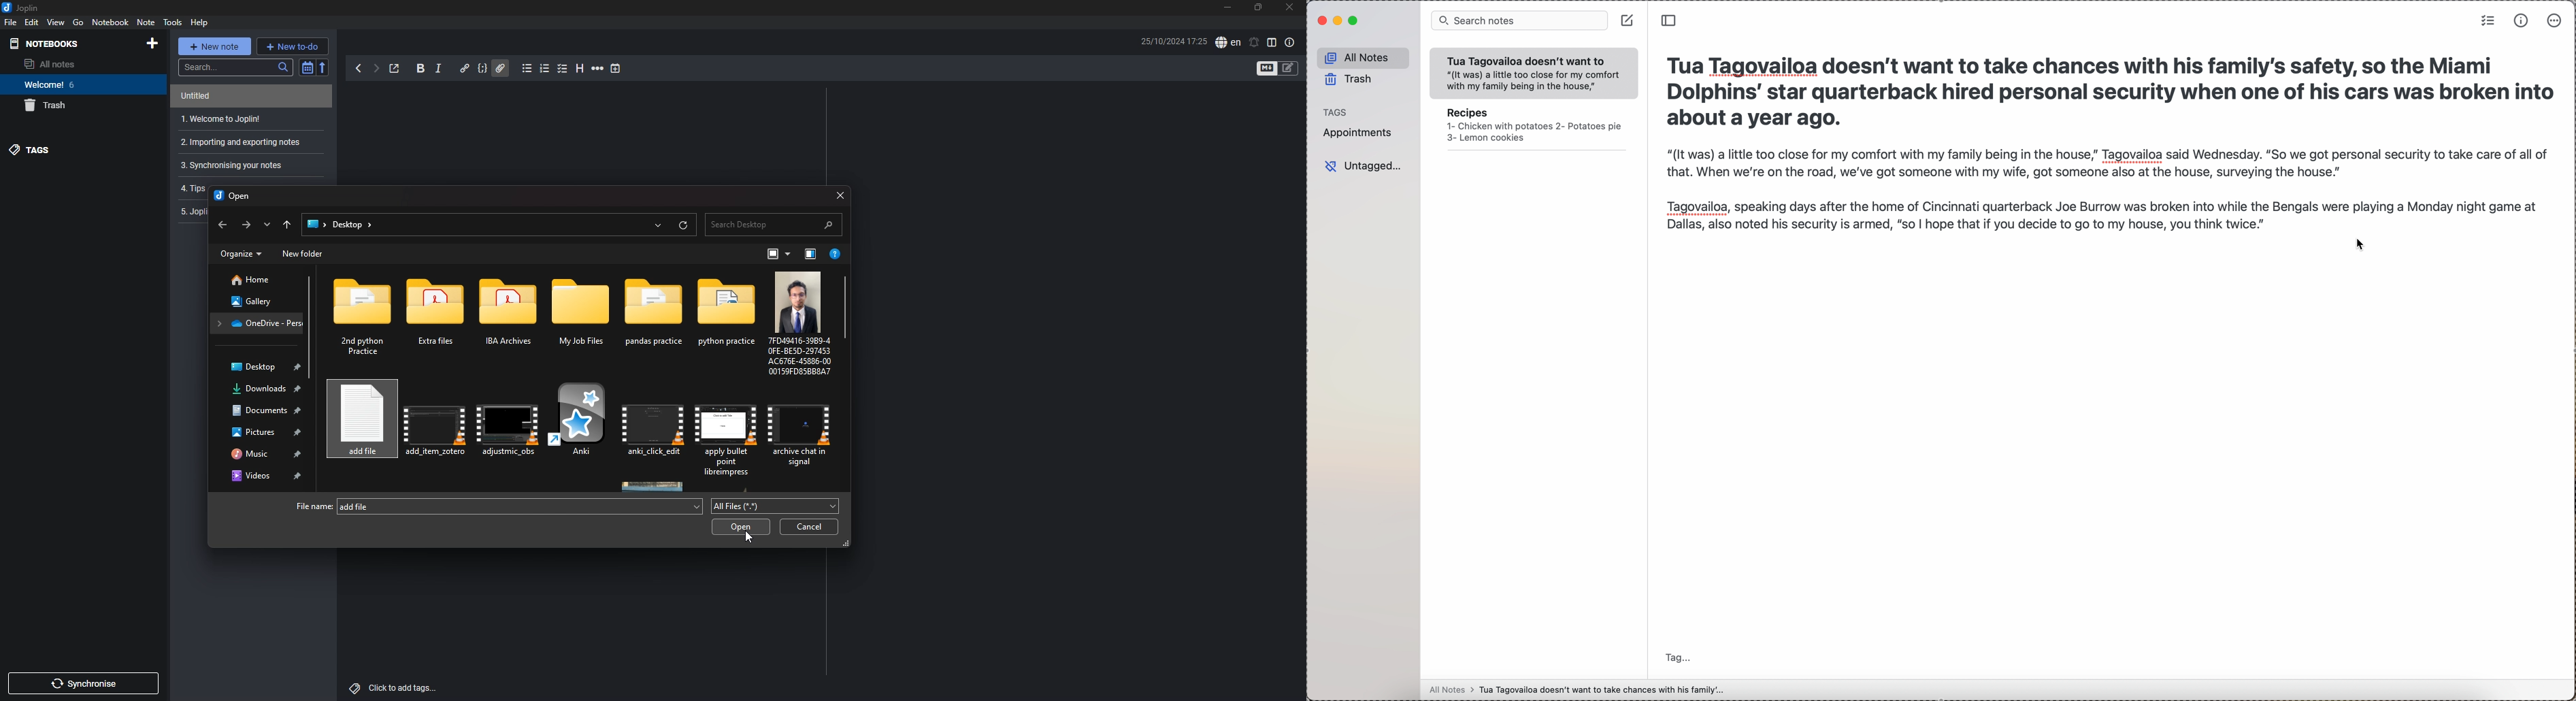 This screenshot has width=2576, height=728. Describe the element at coordinates (1228, 7) in the screenshot. I see `minimize` at that location.